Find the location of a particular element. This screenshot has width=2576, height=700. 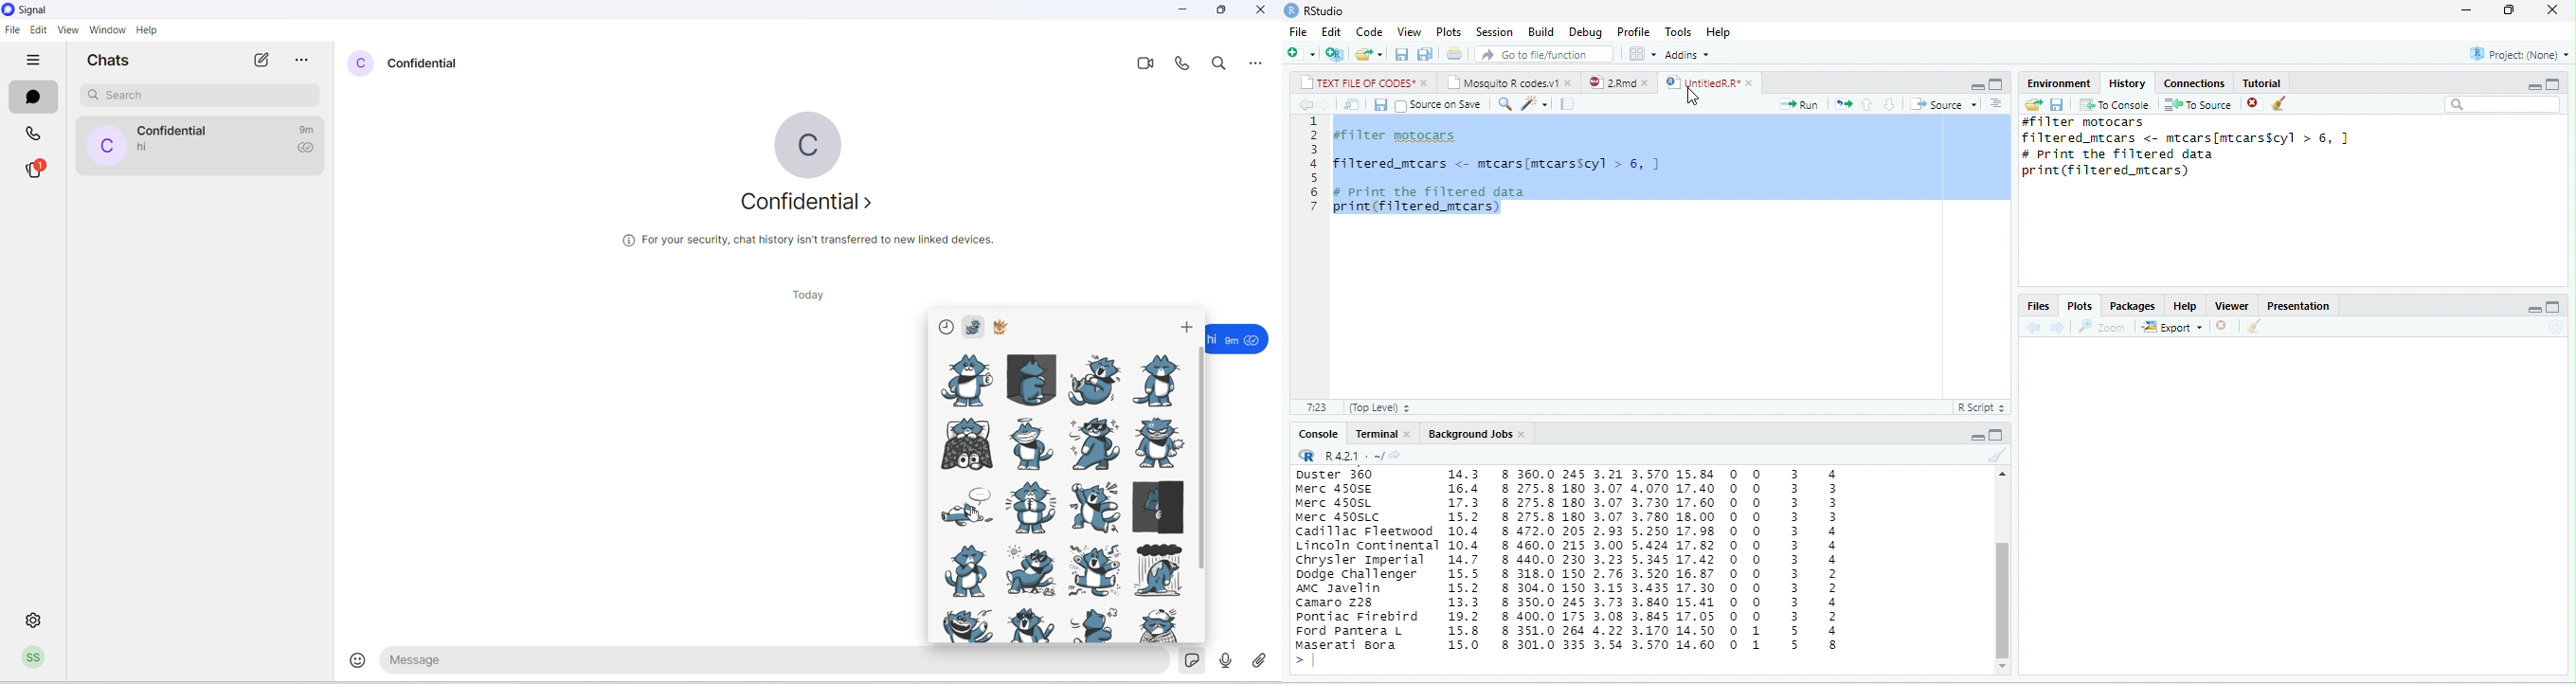

scroll down is located at coordinates (2005, 667).